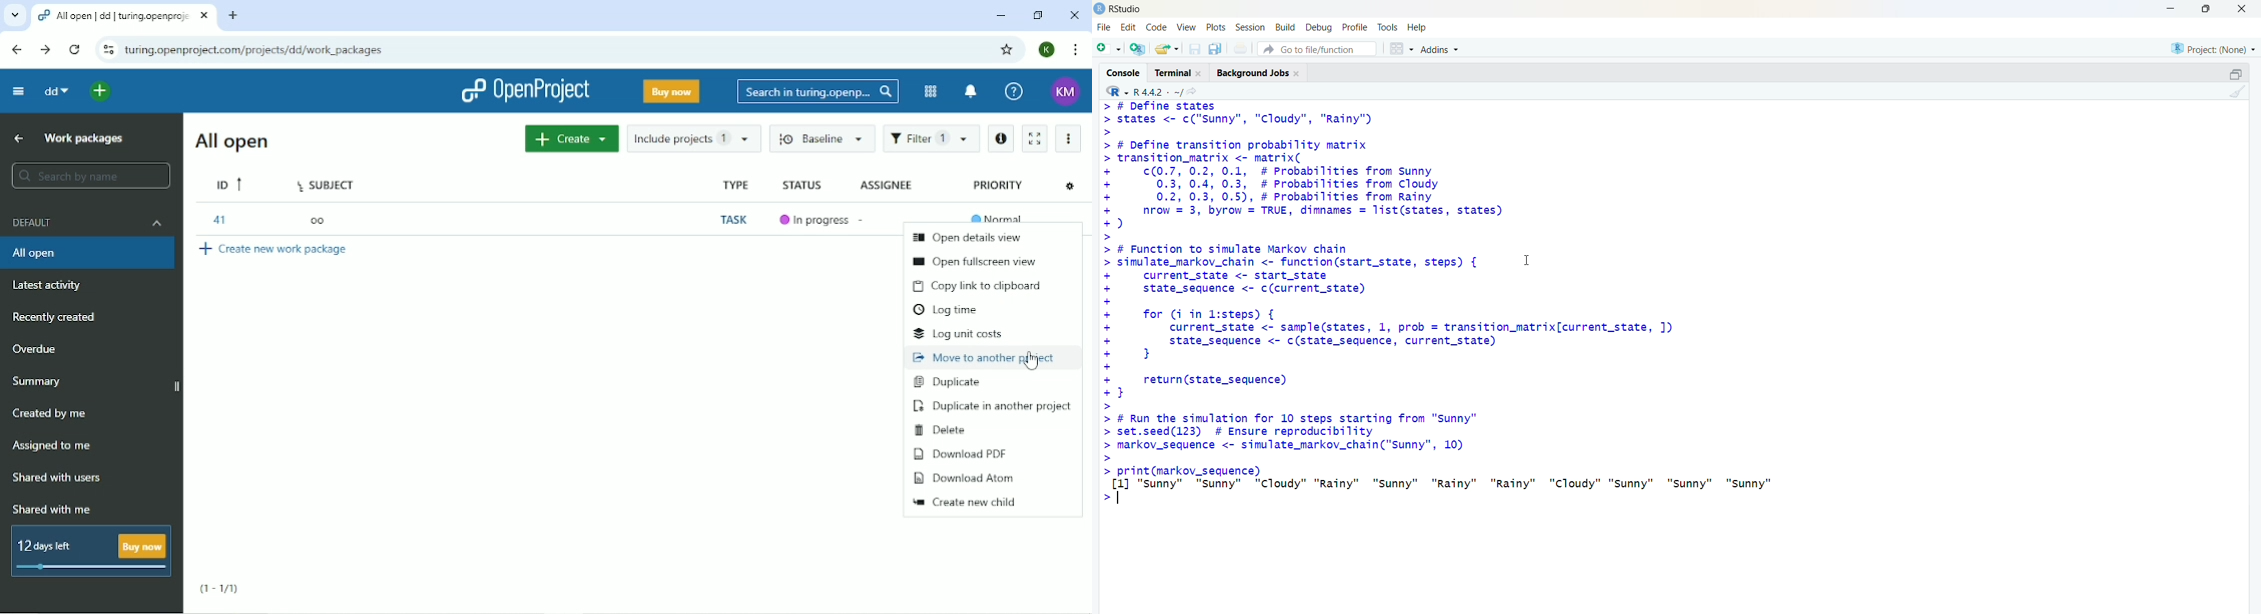  Describe the element at coordinates (1389, 26) in the screenshot. I see `tools` at that location.